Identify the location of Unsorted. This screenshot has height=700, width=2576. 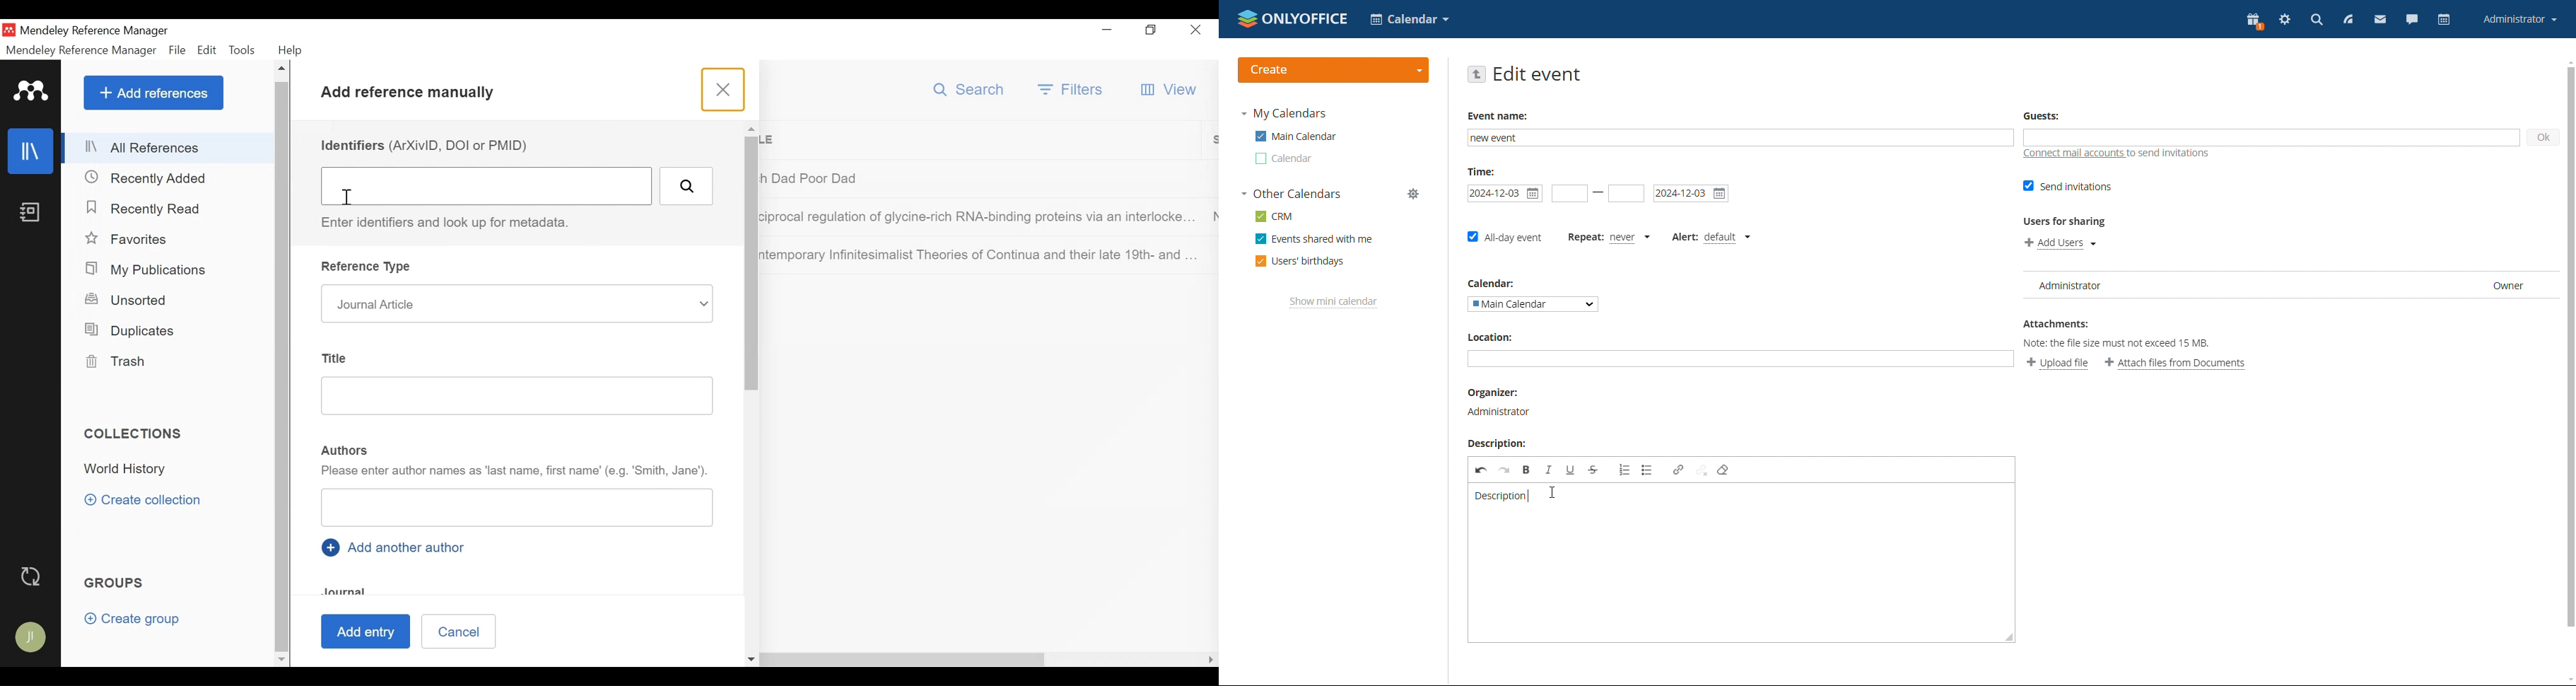
(136, 301).